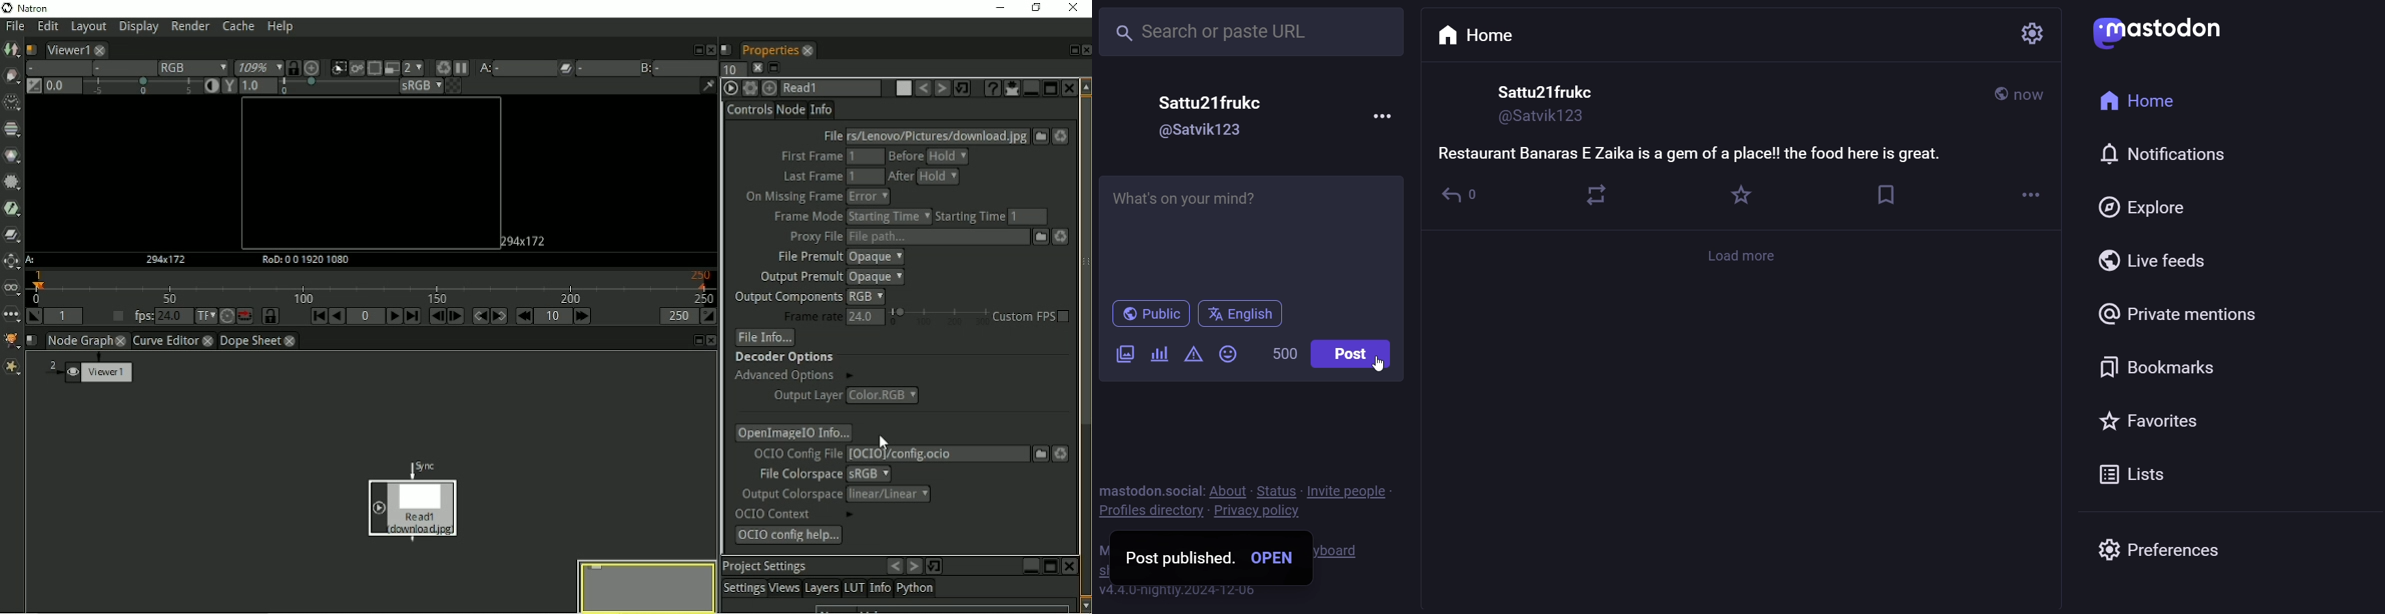 Image resolution: width=2408 pixels, height=616 pixels. I want to click on status, so click(1277, 490).